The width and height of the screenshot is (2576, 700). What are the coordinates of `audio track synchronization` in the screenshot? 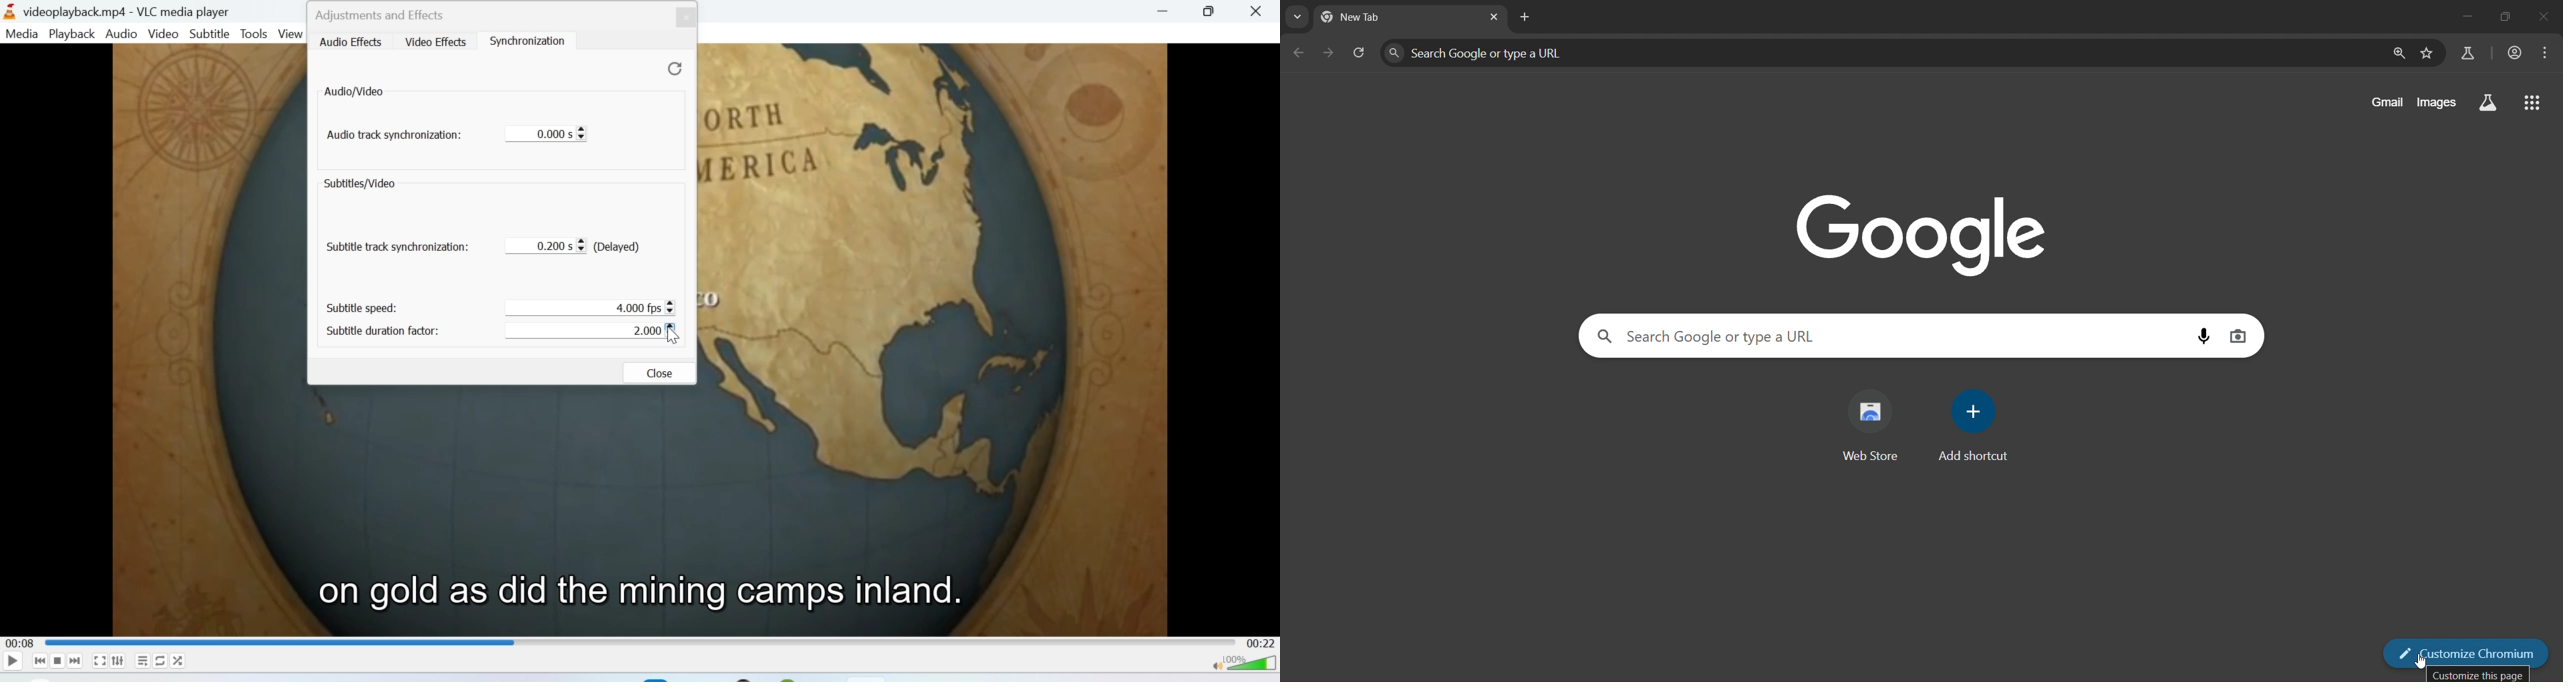 It's located at (395, 139).